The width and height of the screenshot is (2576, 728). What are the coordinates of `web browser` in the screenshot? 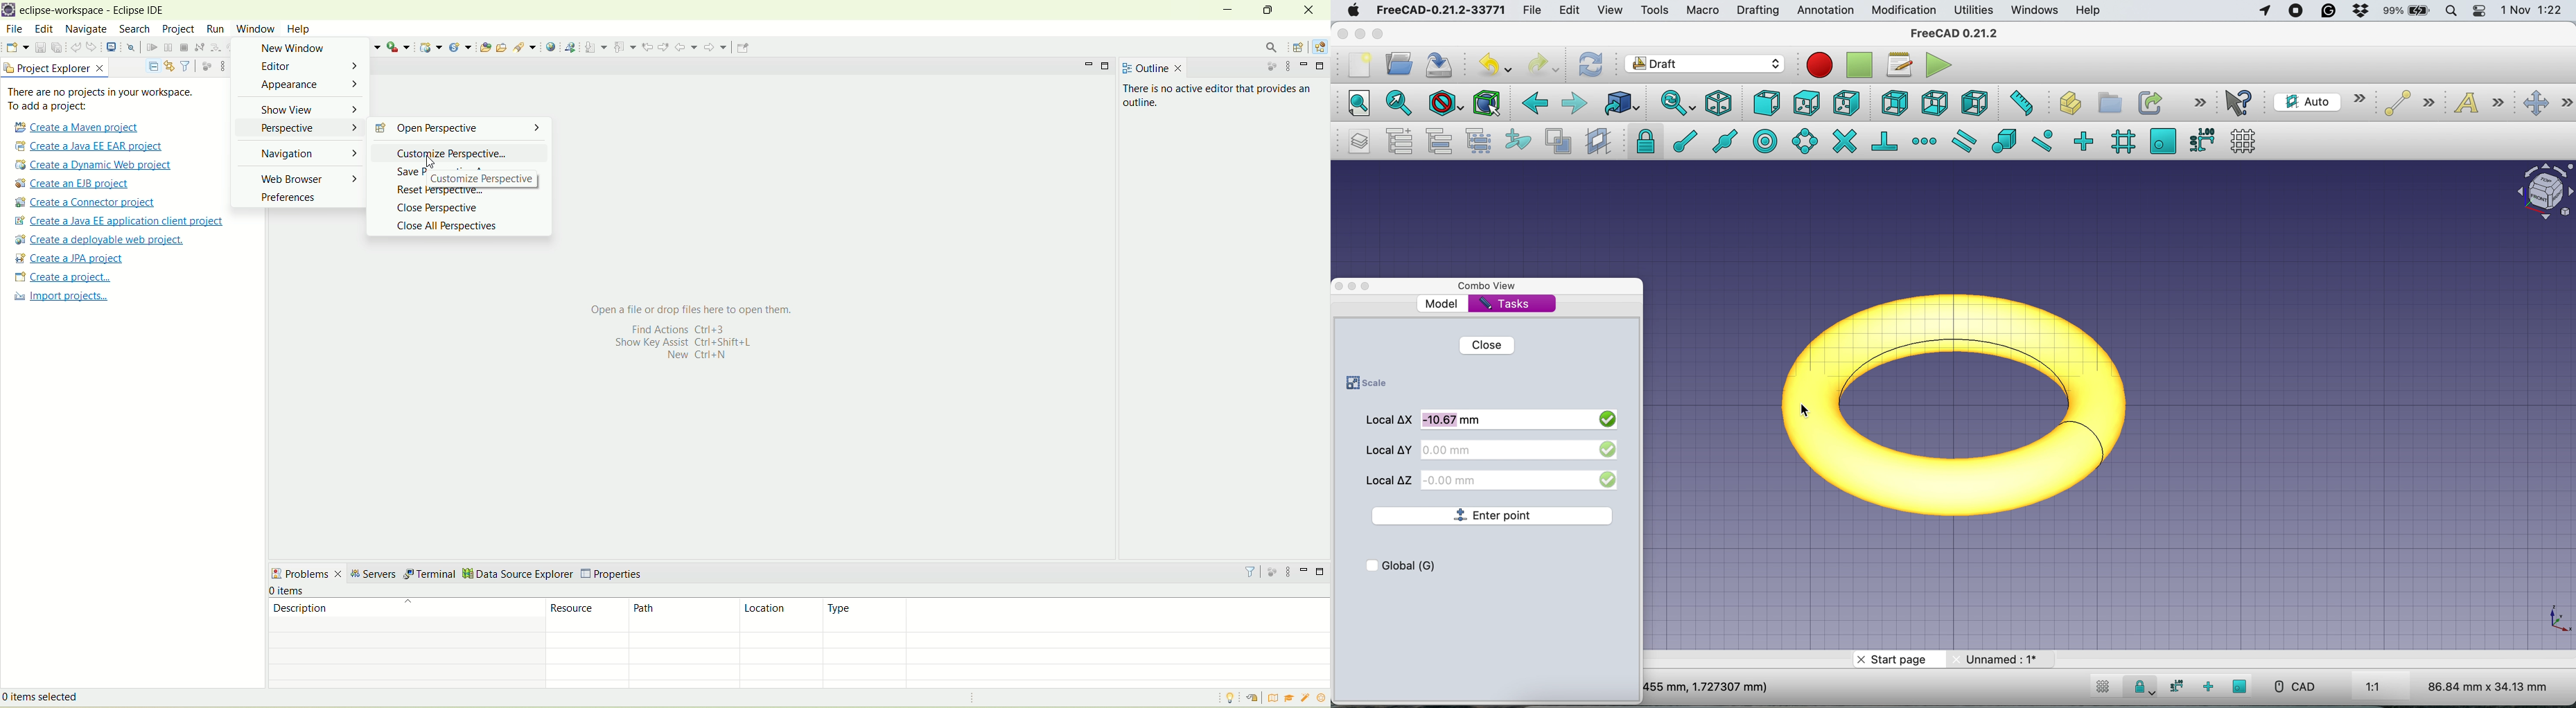 It's located at (306, 178).